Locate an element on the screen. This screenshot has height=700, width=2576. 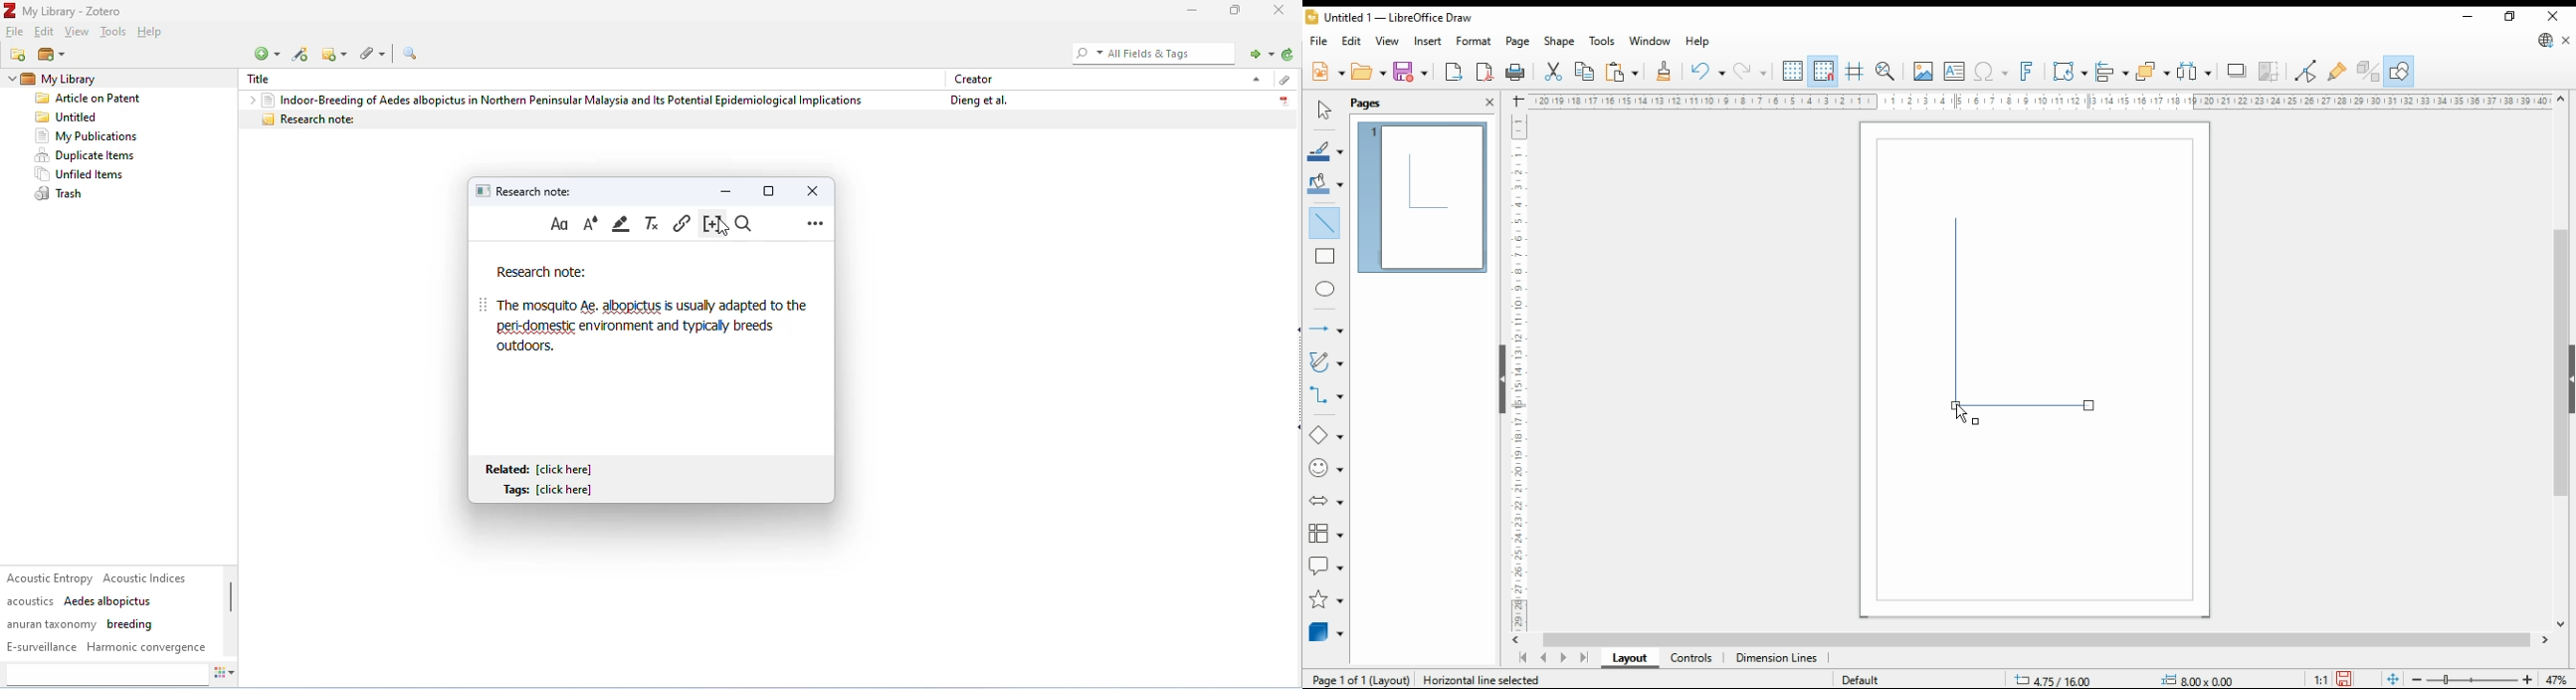
show draw functions is located at coordinates (2399, 72).